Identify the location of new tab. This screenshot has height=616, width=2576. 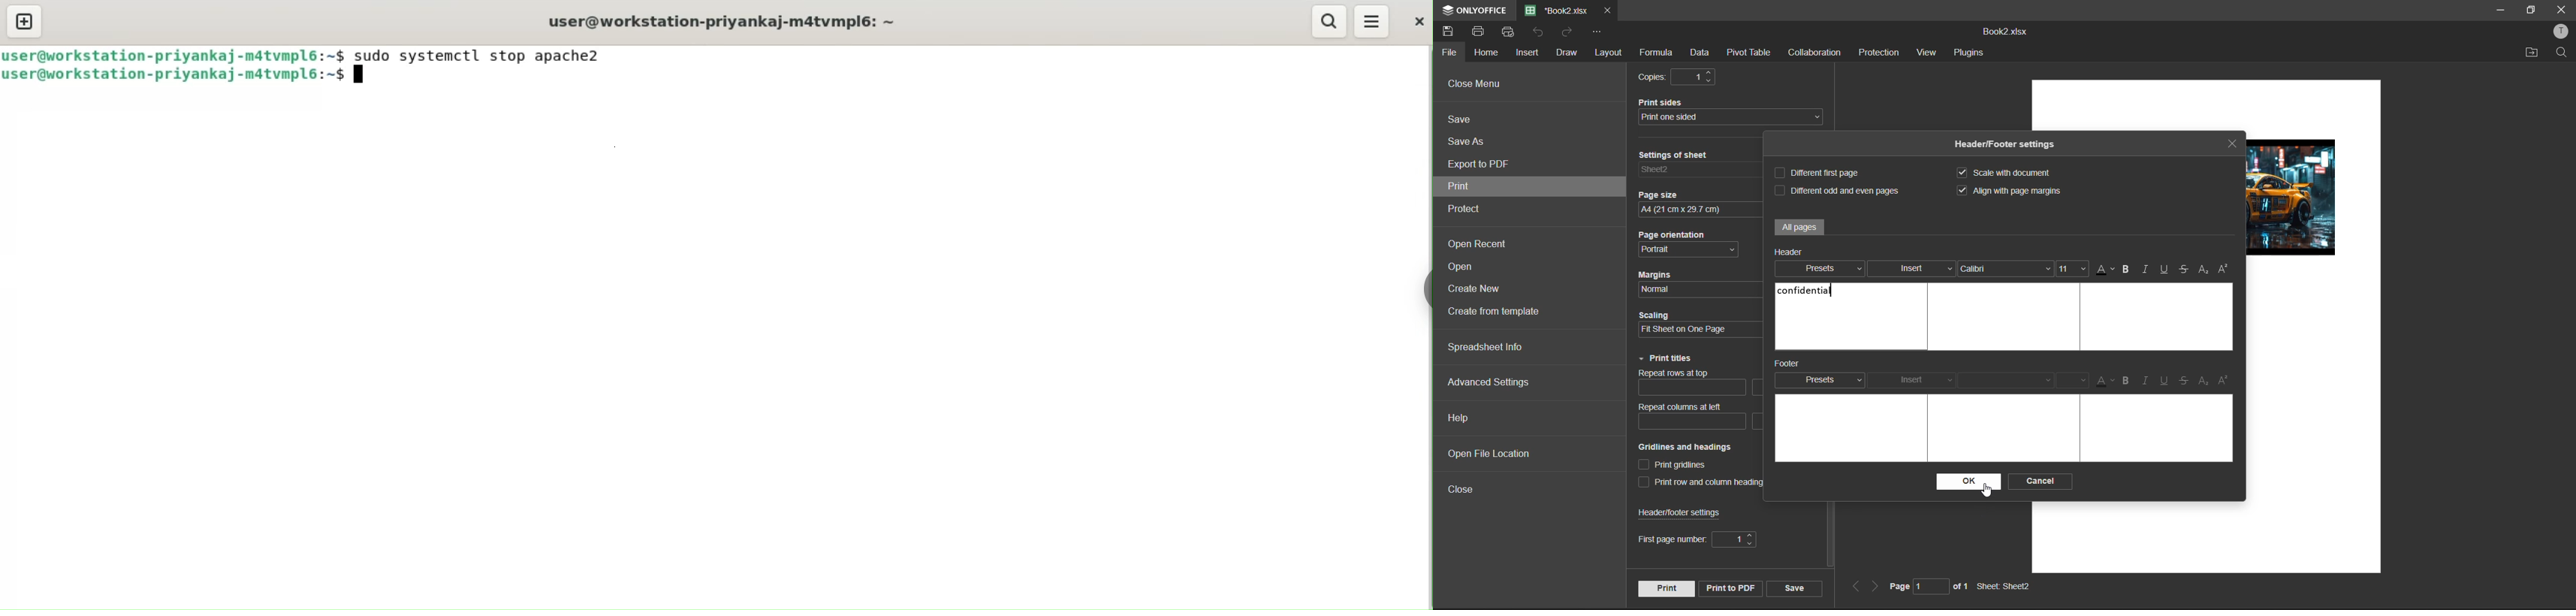
(25, 21).